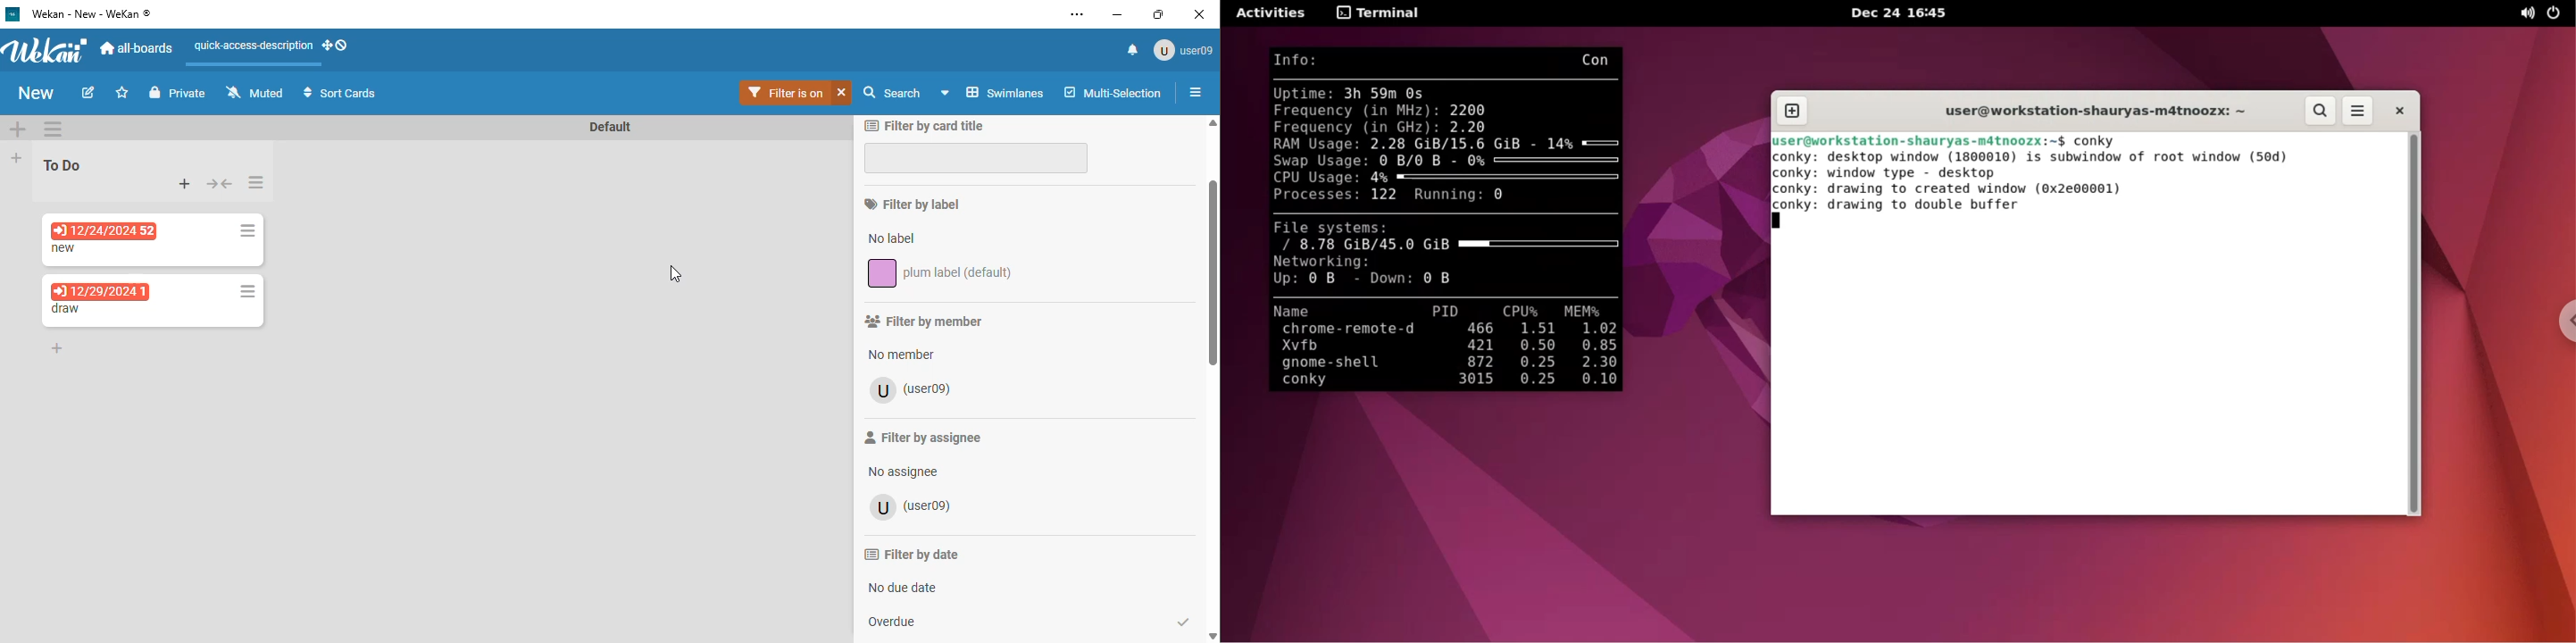 This screenshot has height=644, width=2576. What do you see at coordinates (842, 92) in the screenshot?
I see `clear filter` at bounding box center [842, 92].